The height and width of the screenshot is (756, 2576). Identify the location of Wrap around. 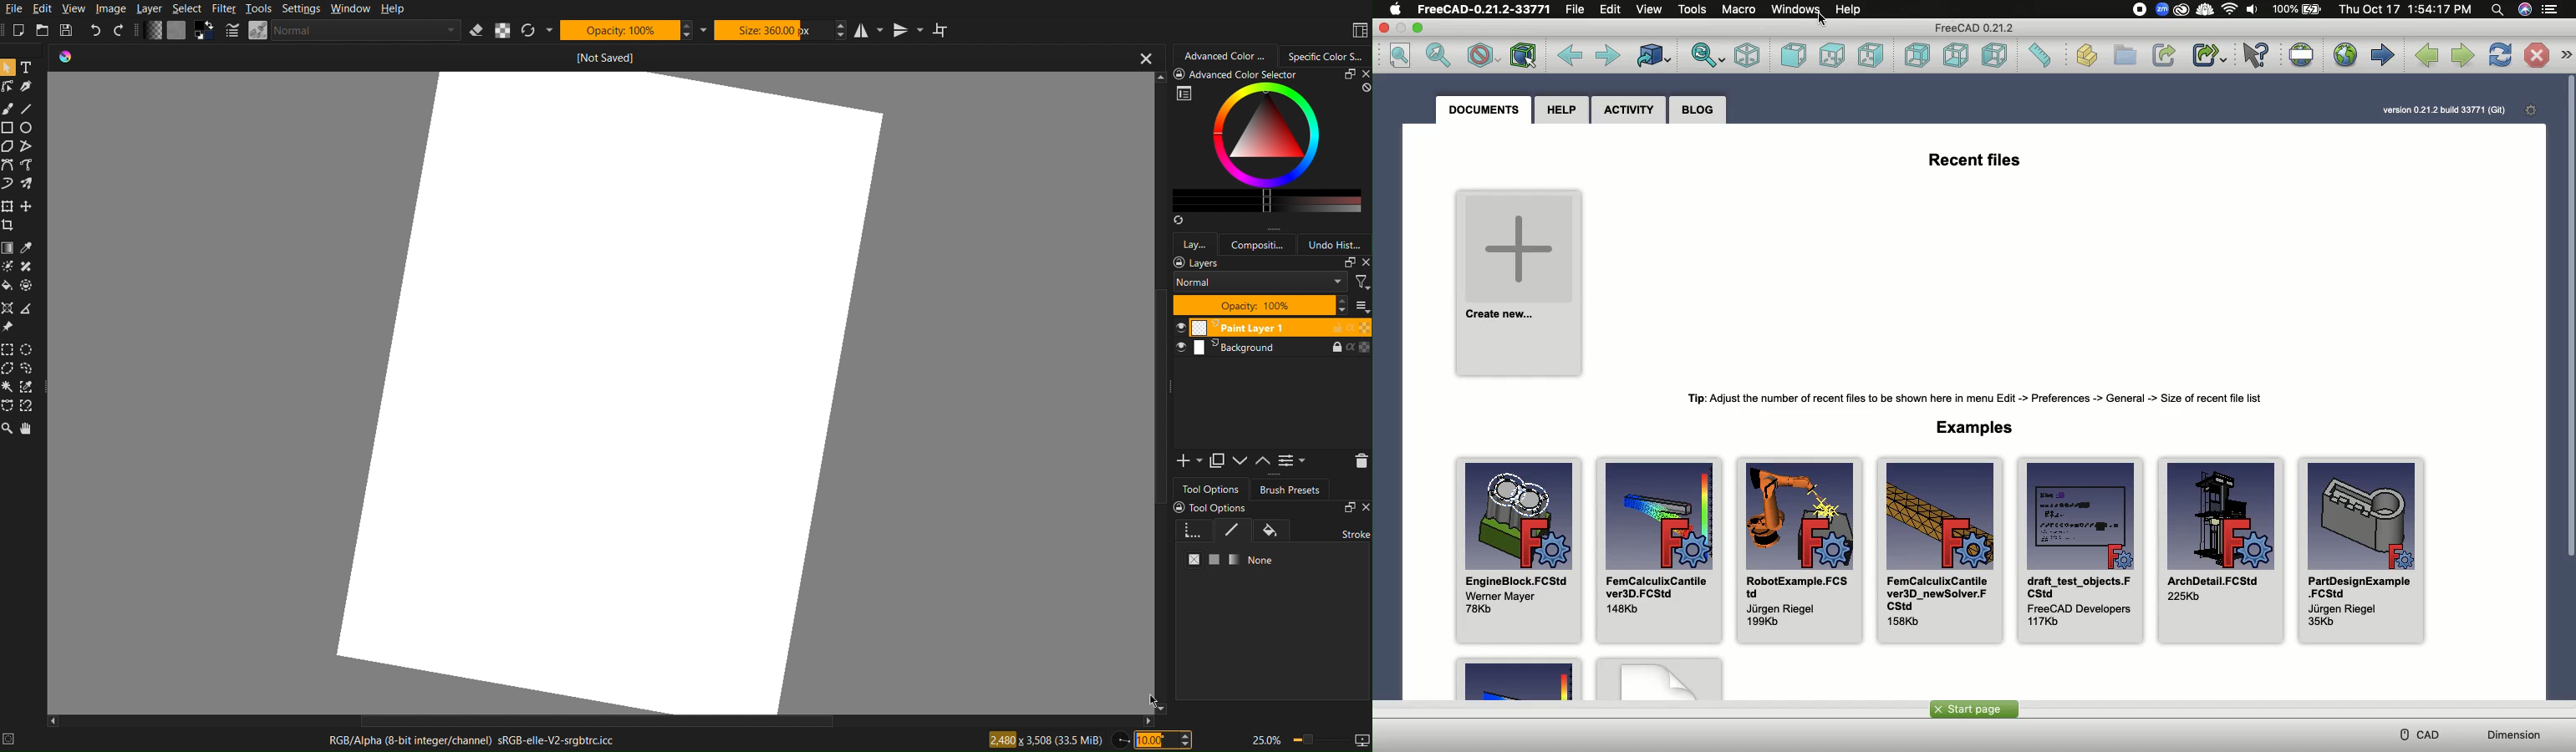
(944, 29).